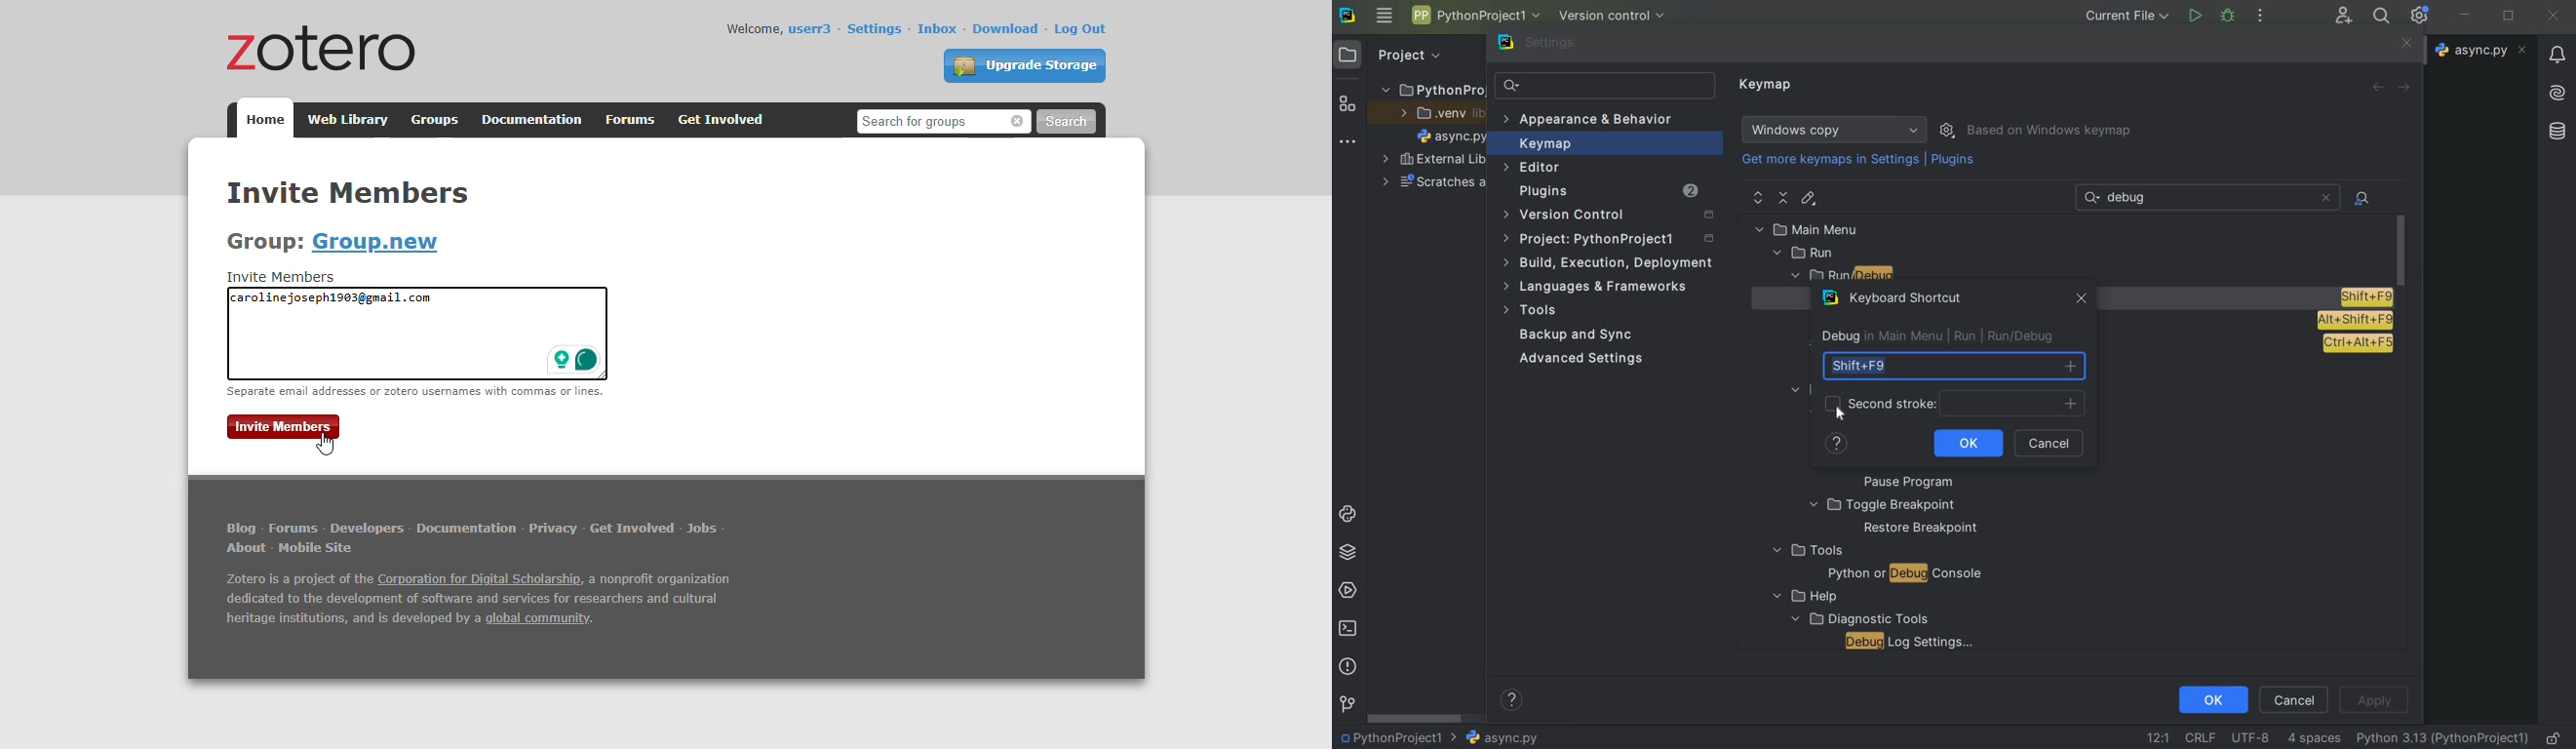  Describe the element at coordinates (246, 548) in the screenshot. I see `about` at that location.